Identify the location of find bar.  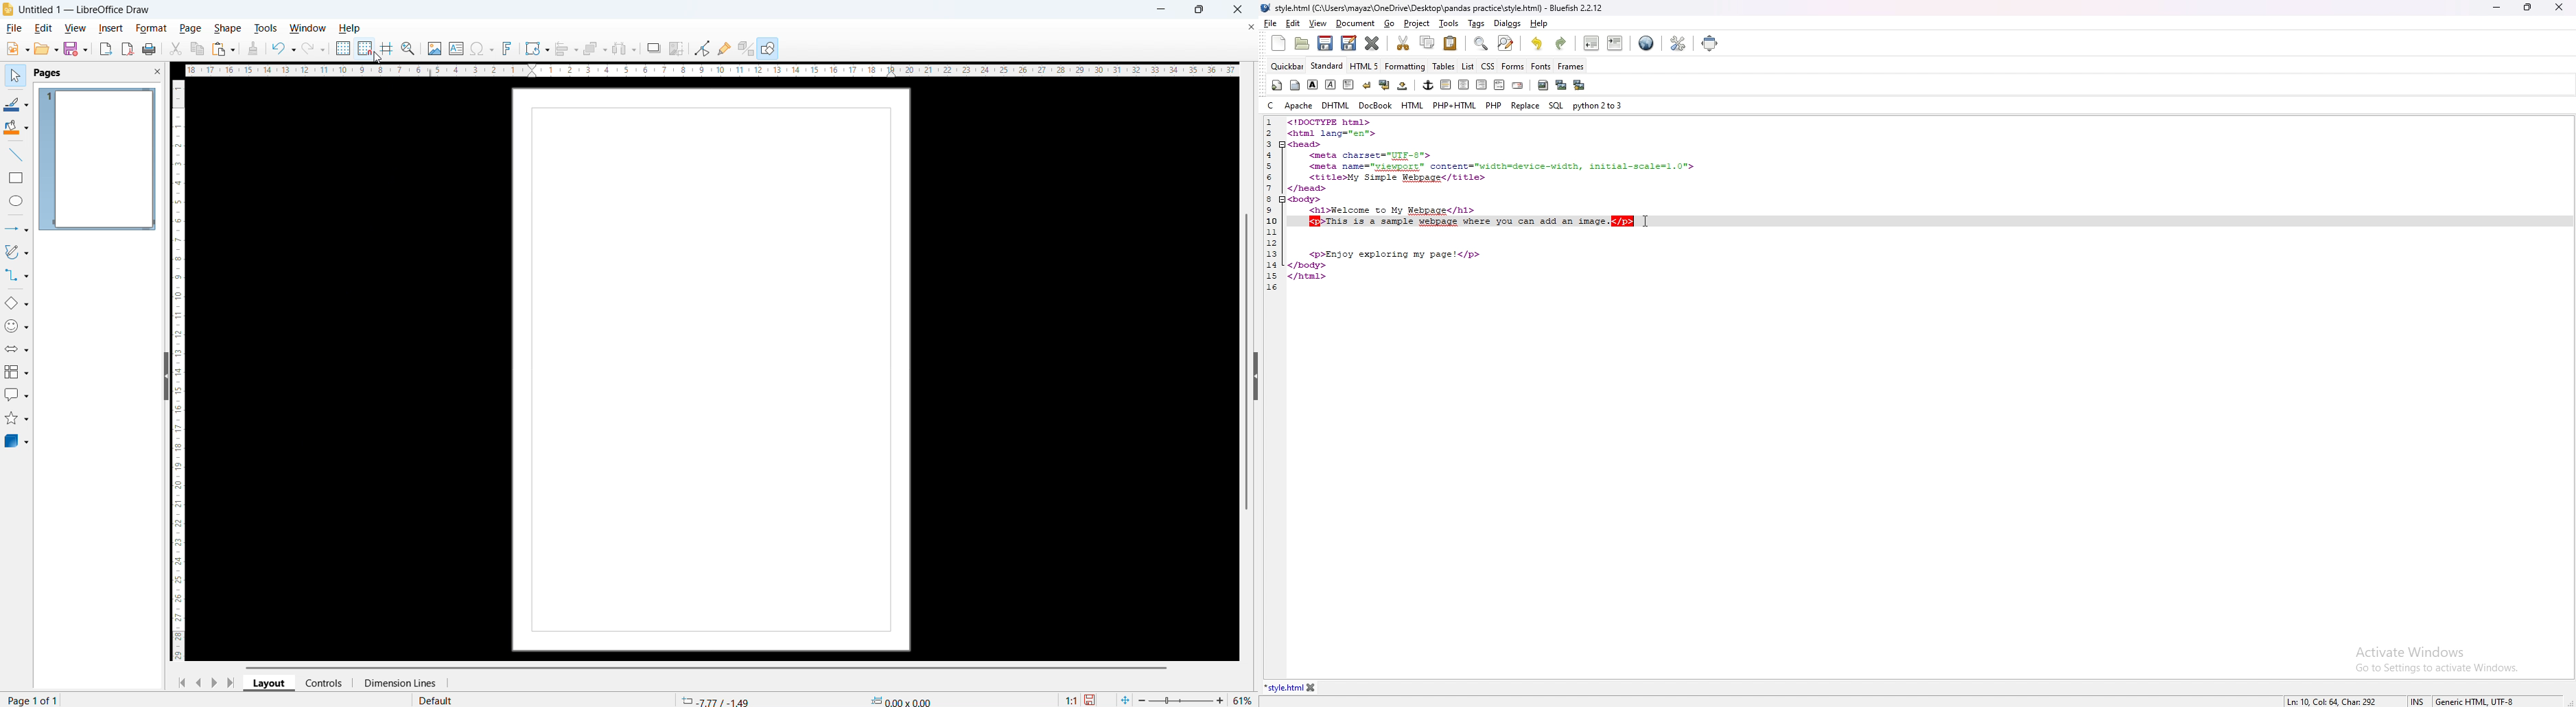
(1482, 43).